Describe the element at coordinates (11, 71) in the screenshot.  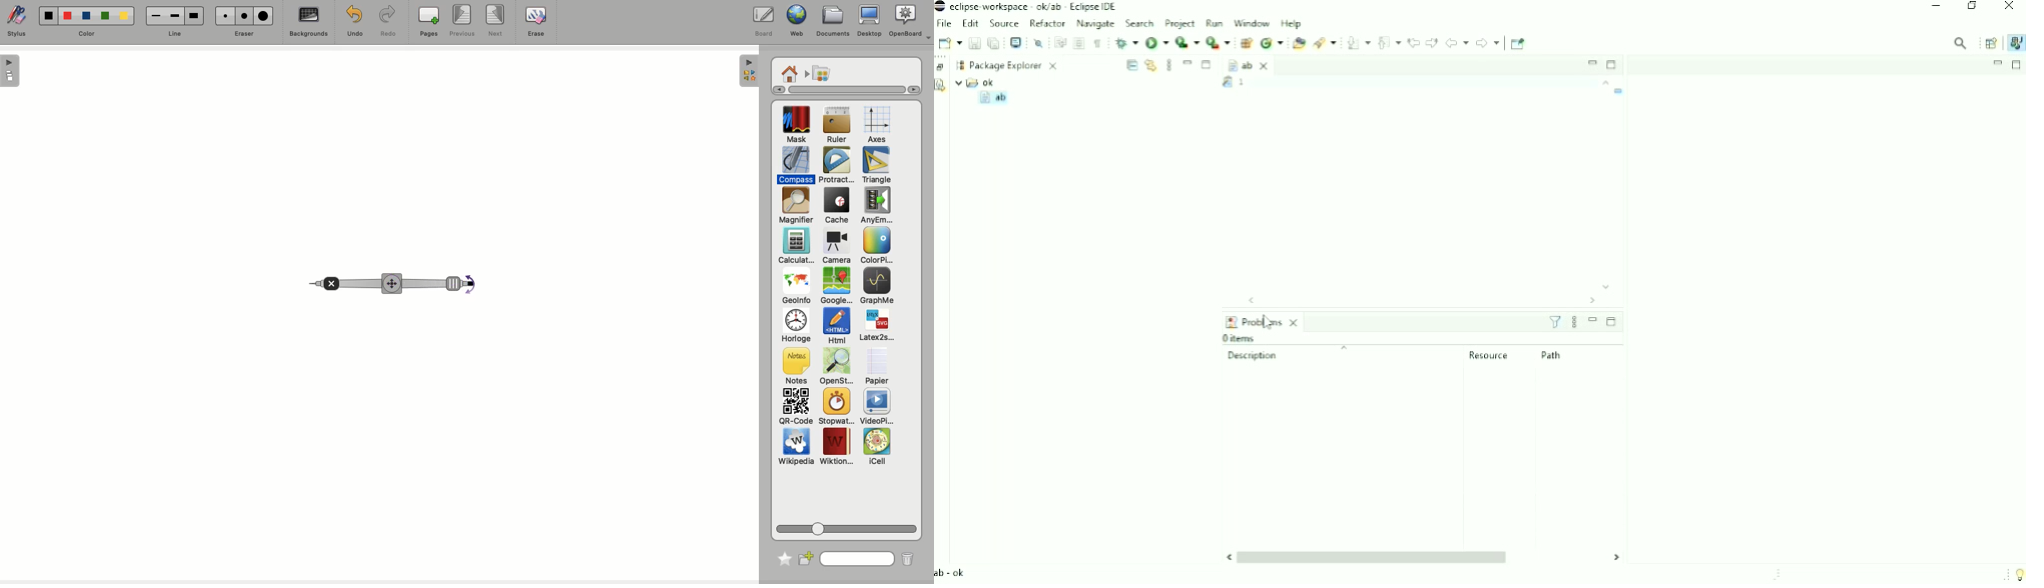
I see `show sidebar` at that location.